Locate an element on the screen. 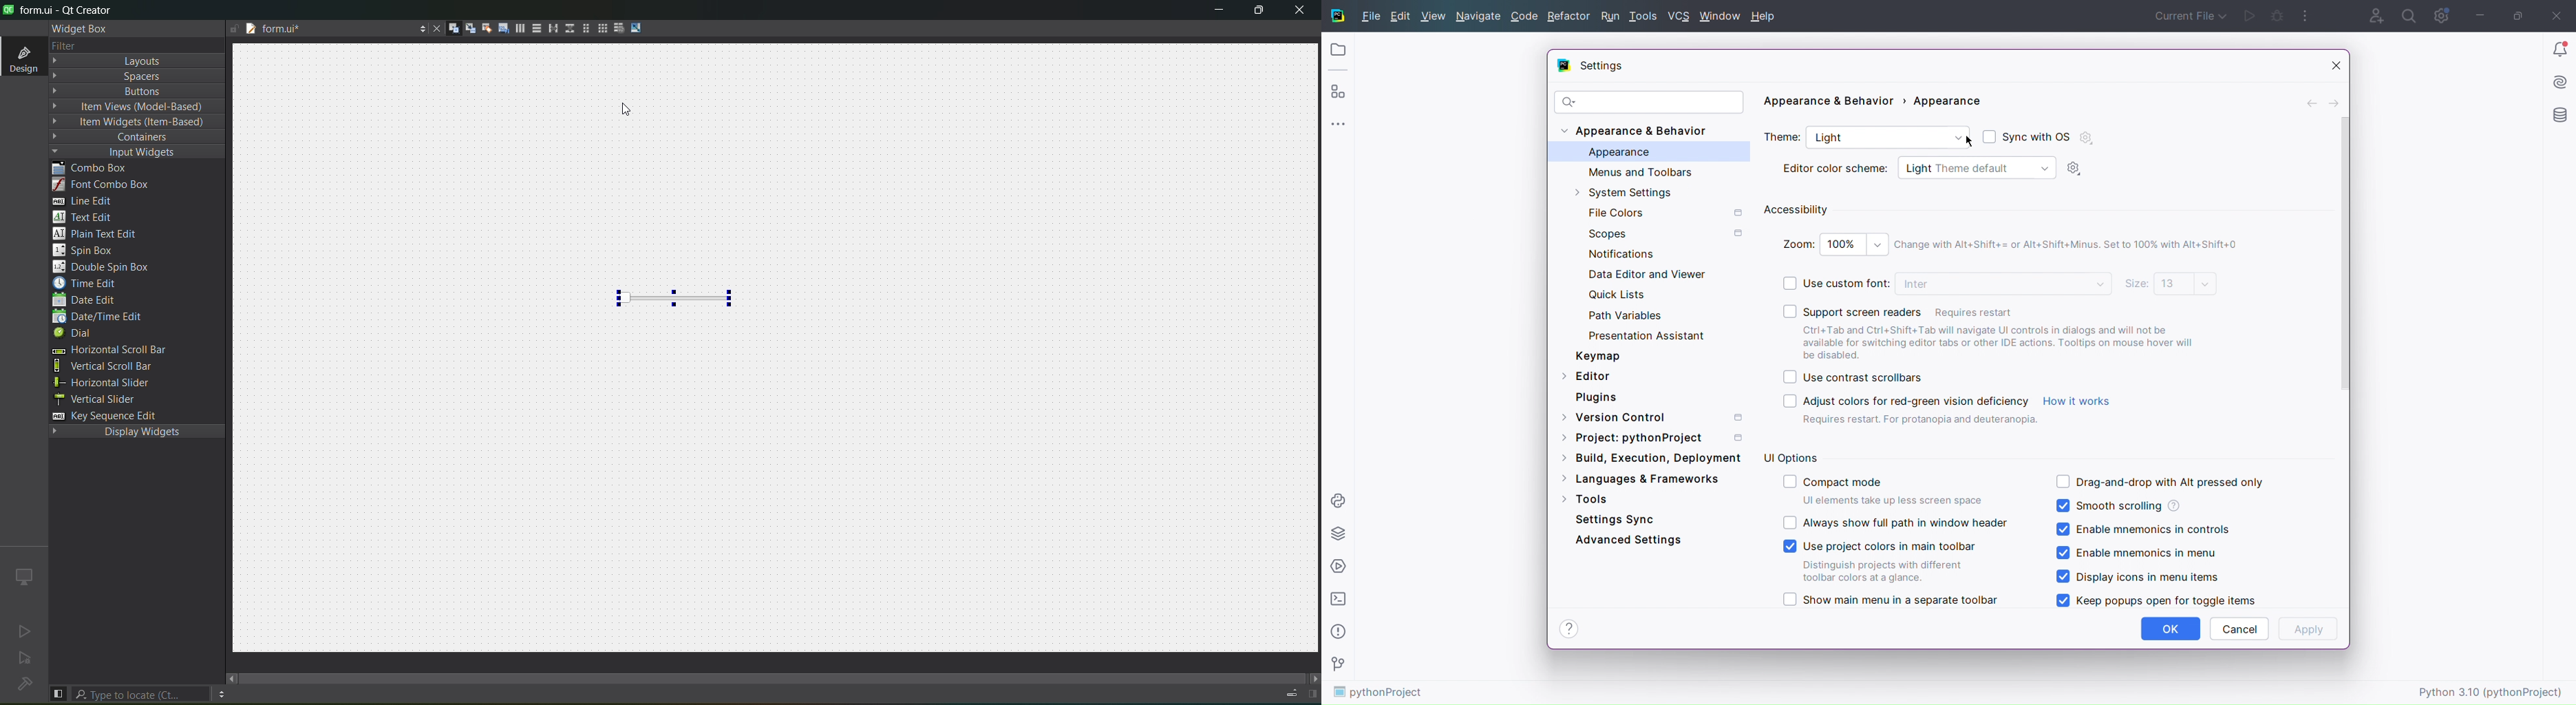 This screenshot has height=728, width=2576. horizontal slider is located at coordinates (107, 384).